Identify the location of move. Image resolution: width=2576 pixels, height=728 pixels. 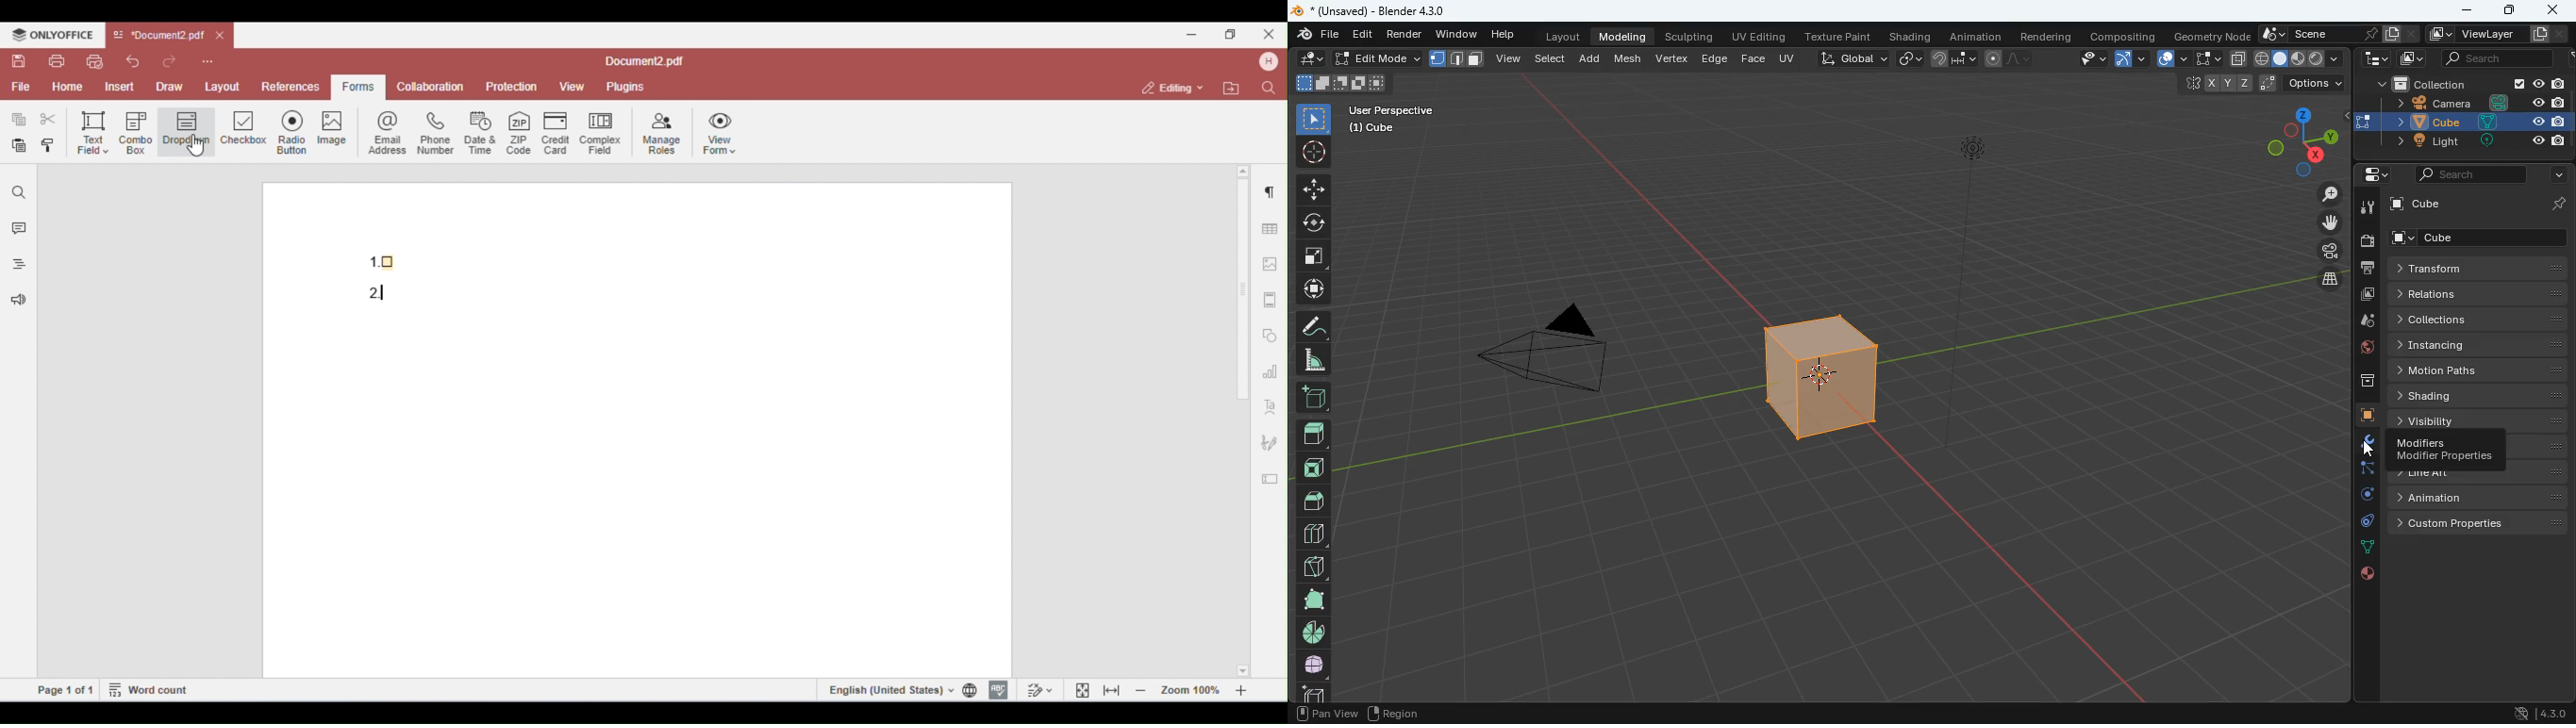
(1313, 189).